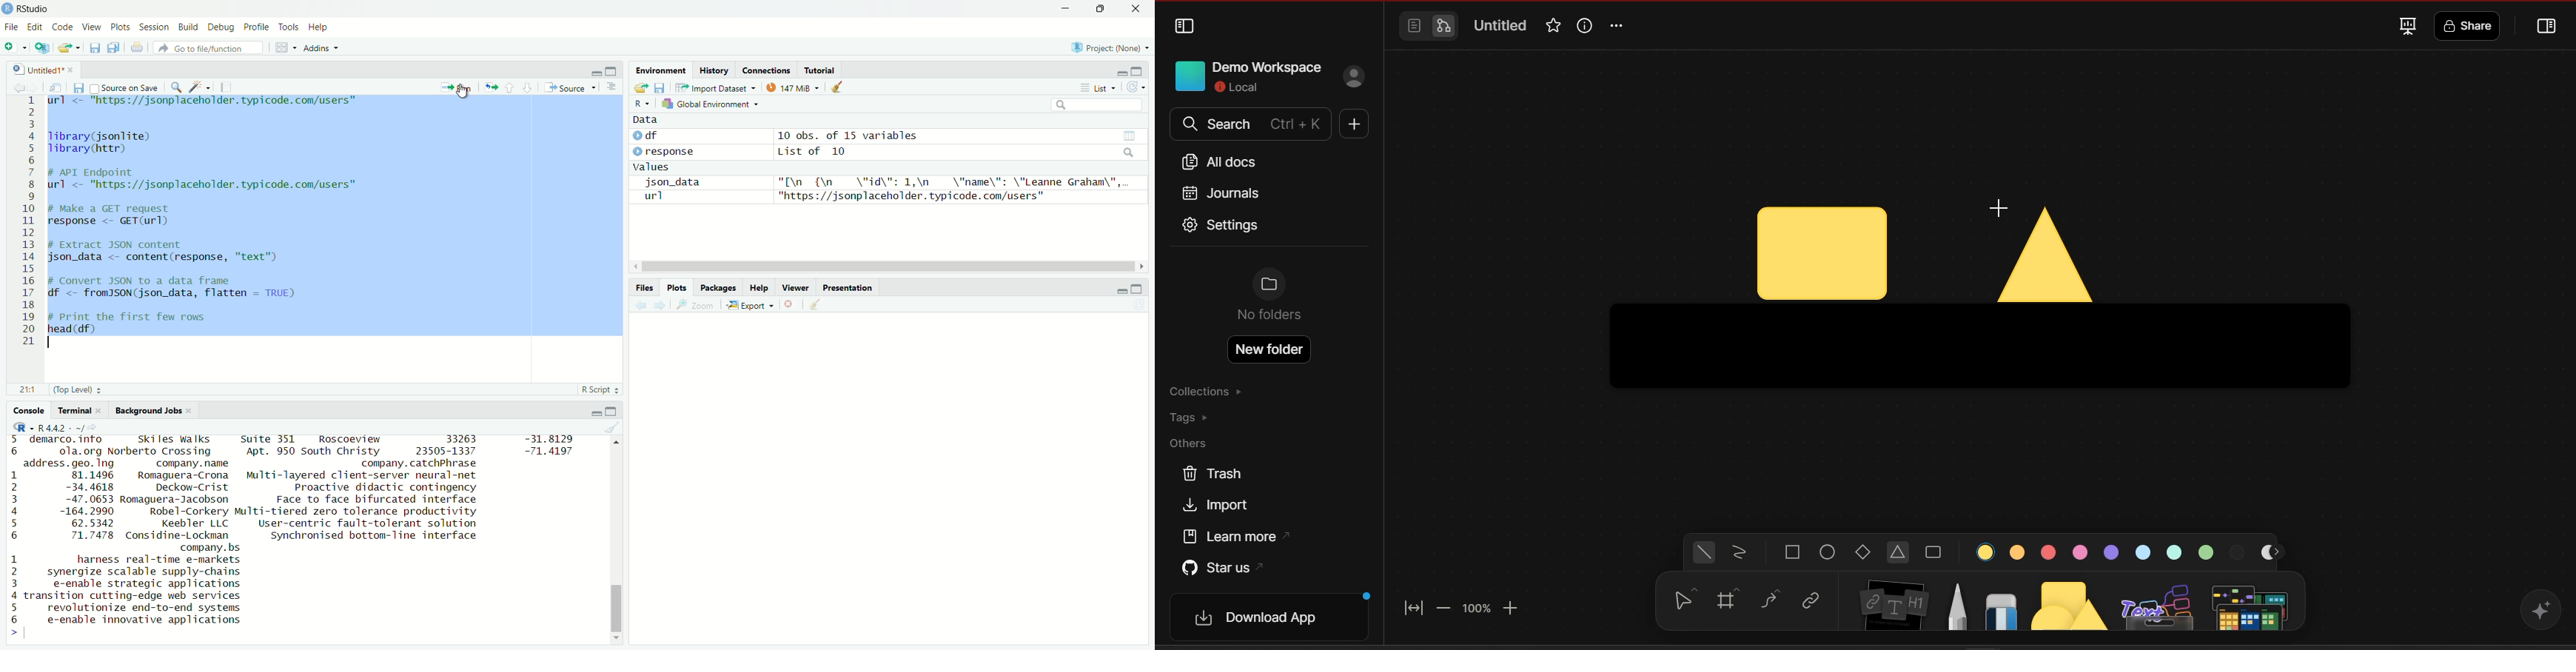 This screenshot has width=2576, height=672. Describe the element at coordinates (696, 306) in the screenshot. I see `Zoom` at that location.